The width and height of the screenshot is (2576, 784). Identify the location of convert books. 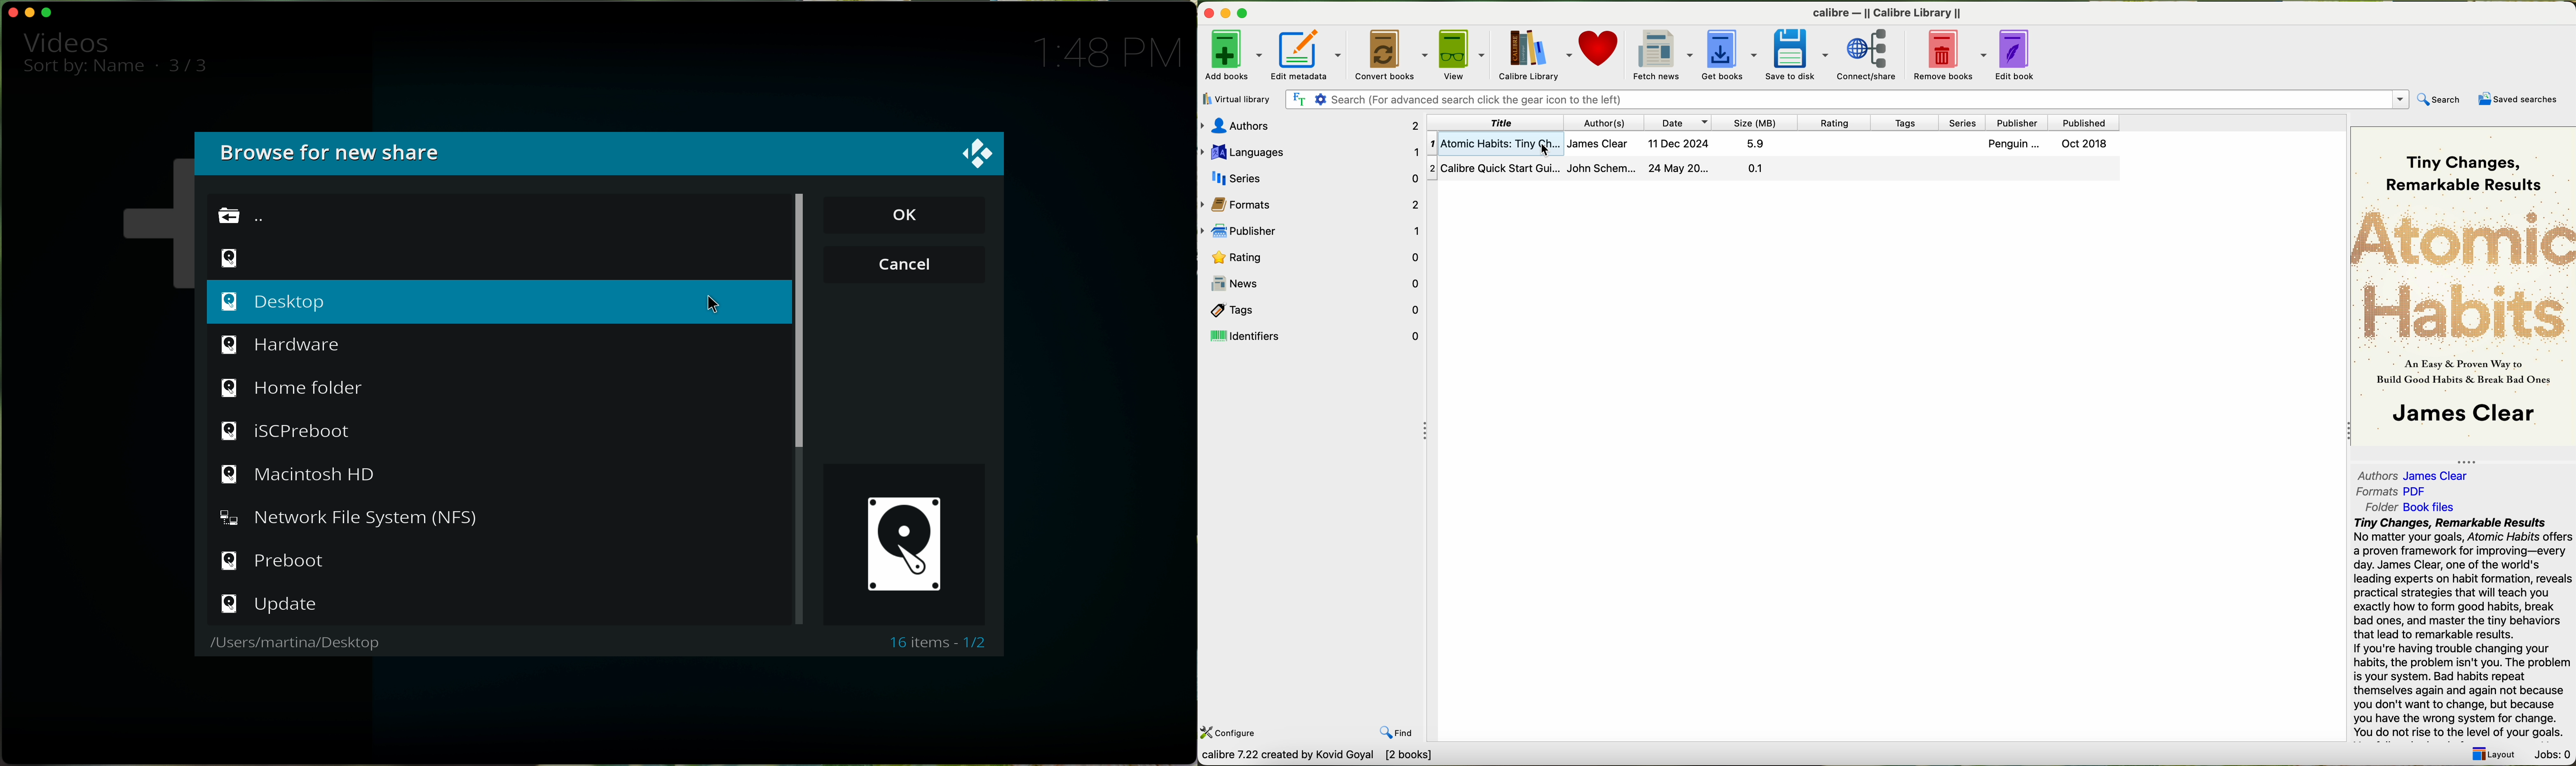
(1390, 54).